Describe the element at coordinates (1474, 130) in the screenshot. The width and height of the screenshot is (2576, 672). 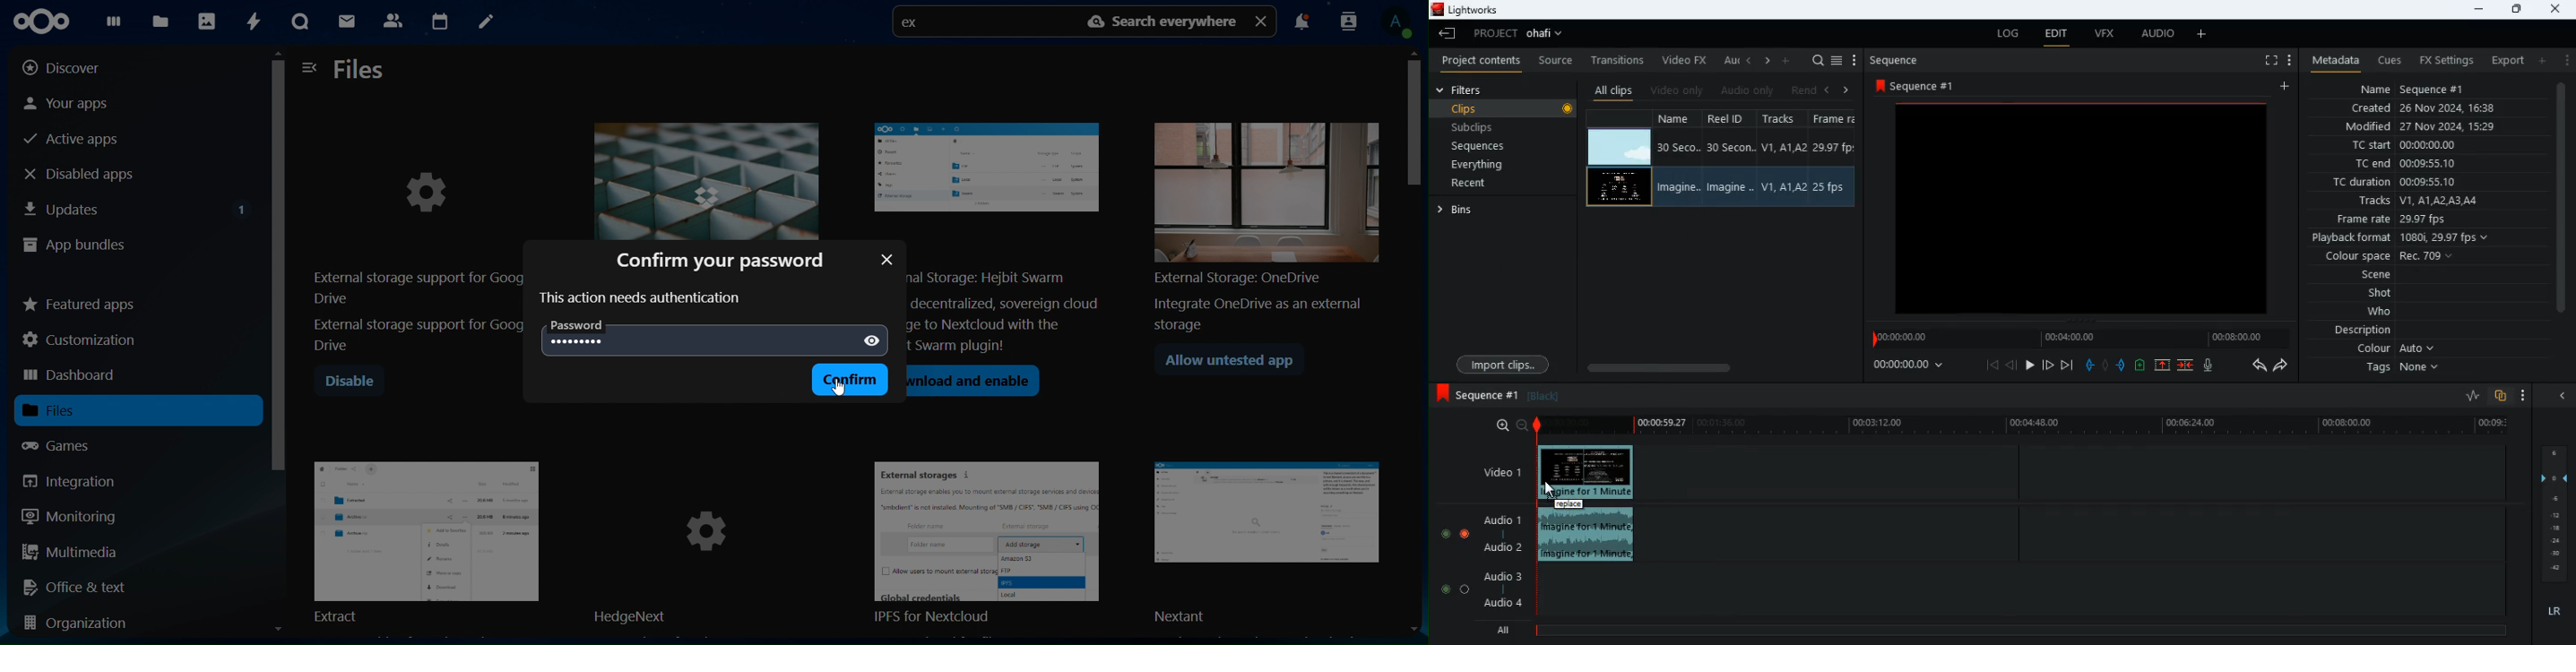
I see `subclips` at that location.